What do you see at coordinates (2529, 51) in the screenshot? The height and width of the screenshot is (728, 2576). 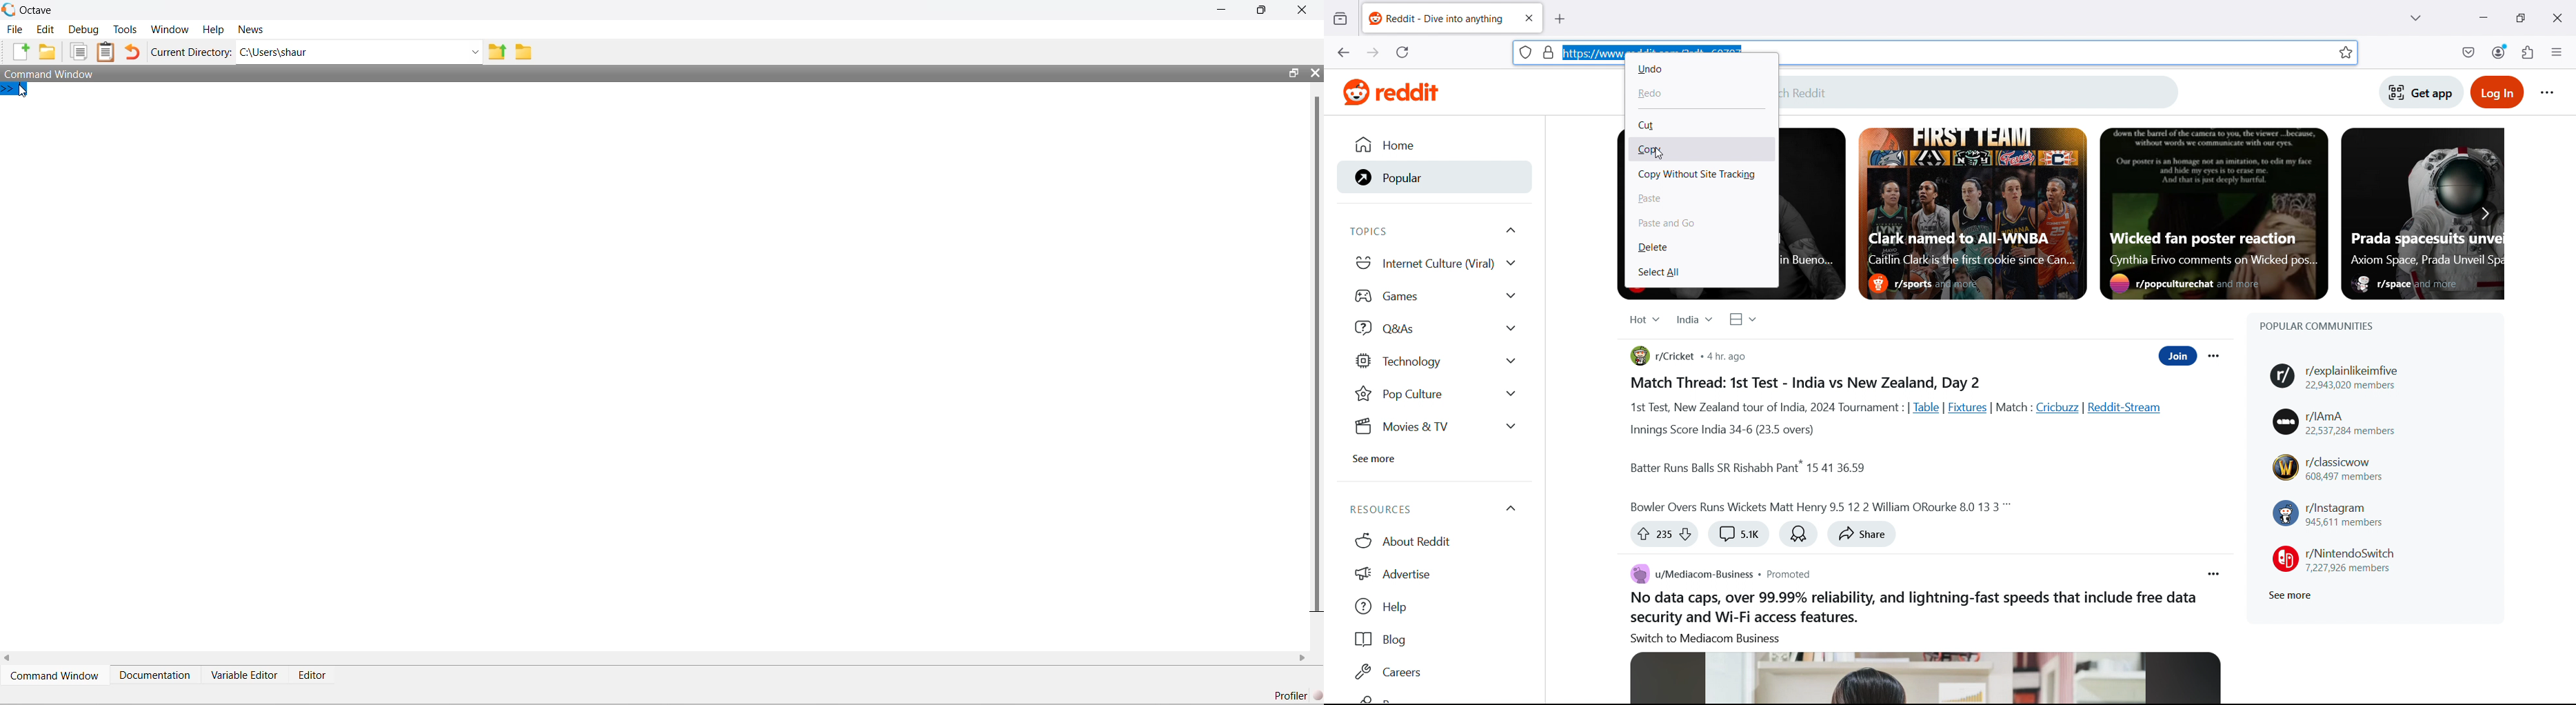 I see `extensions` at bounding box center [2529, 51].